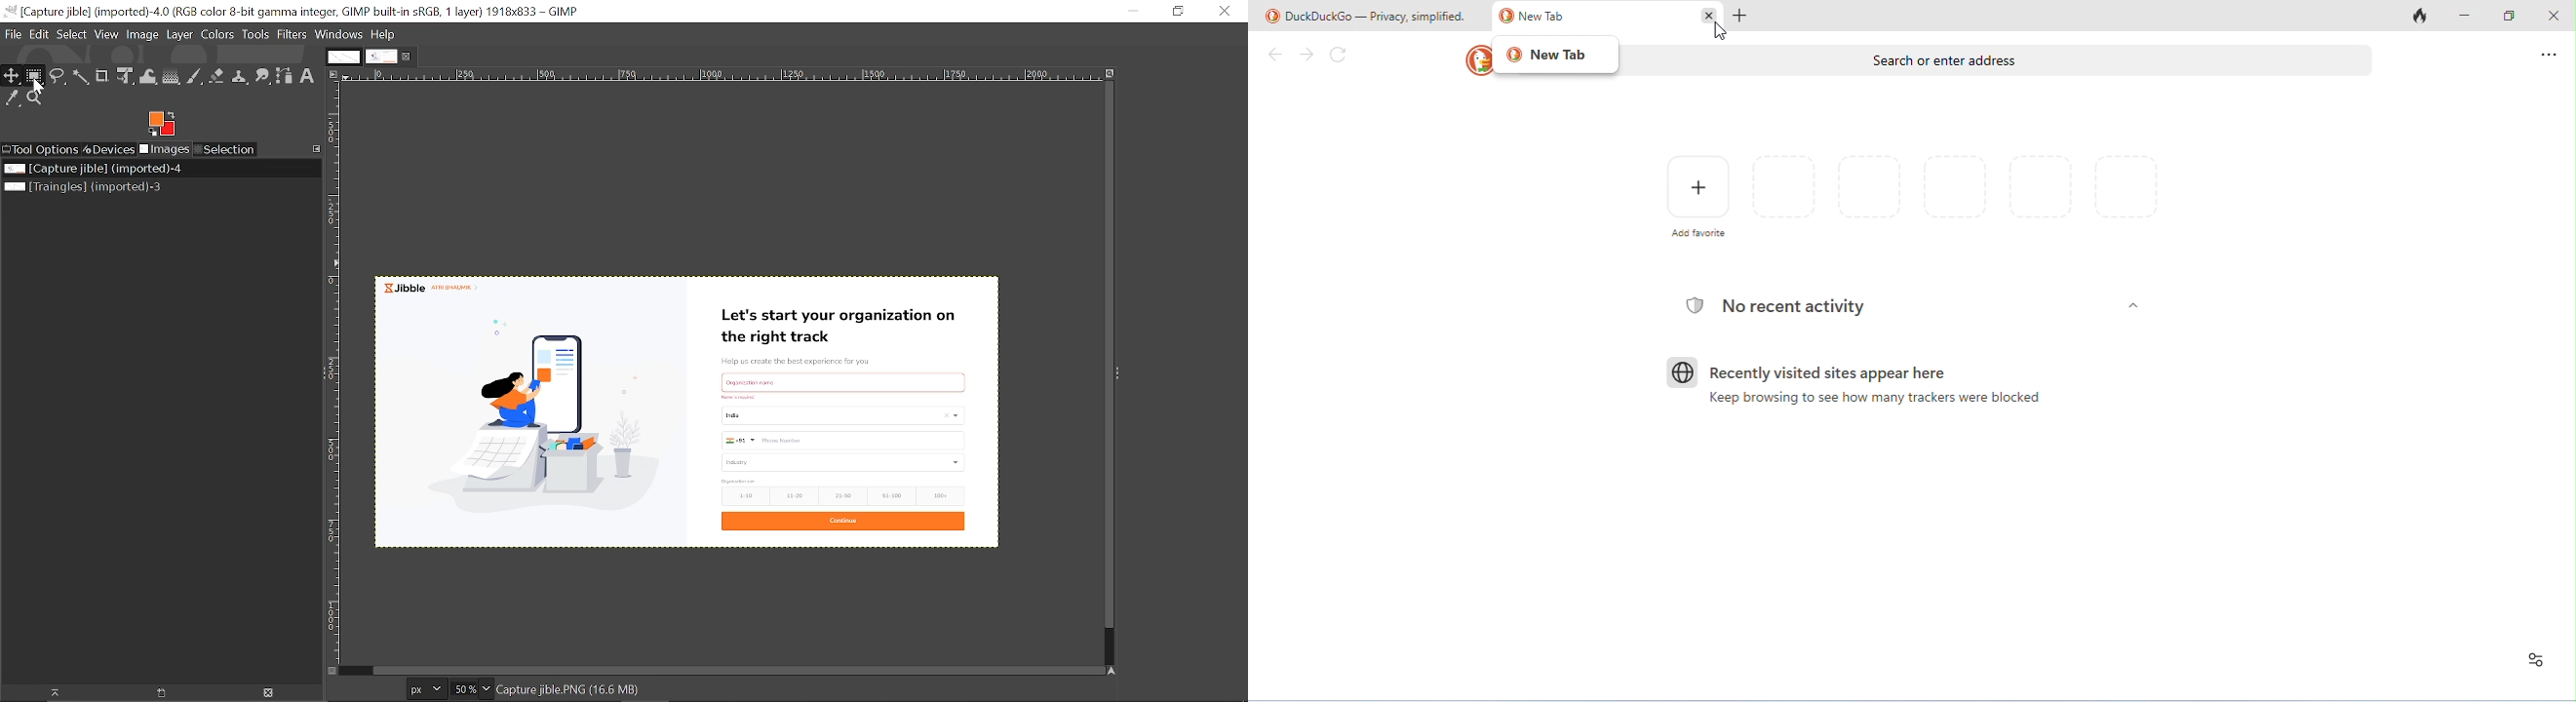  I want to click on Layer, so click(181, 36).